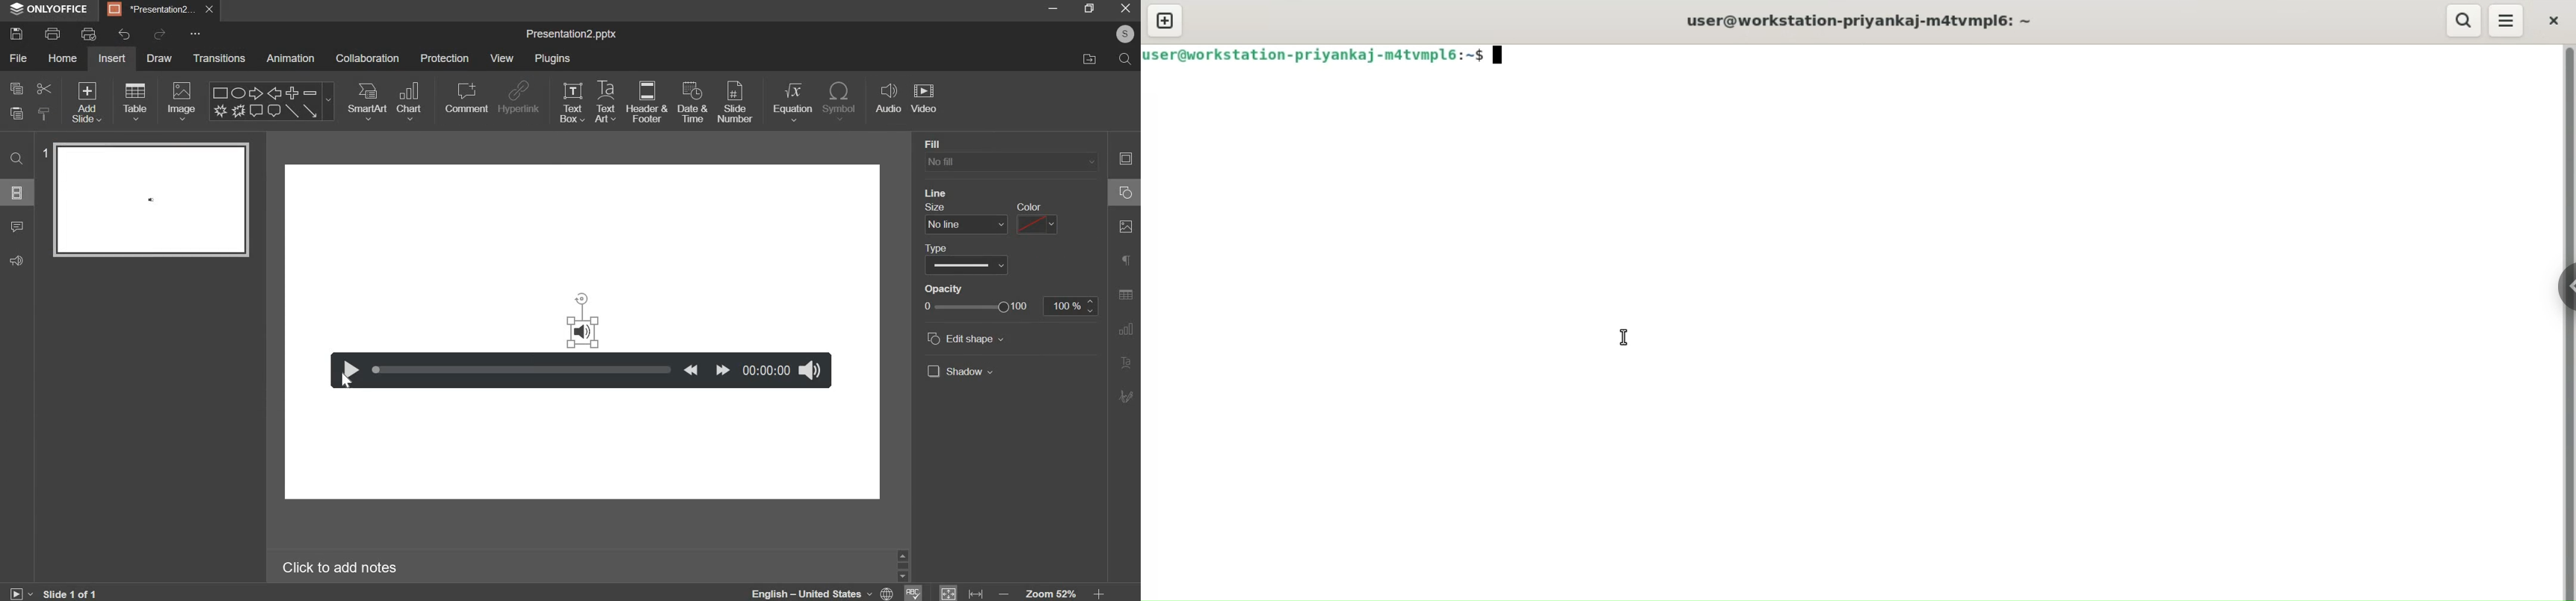 This screenshot has width=2576, height=616. What do you see at coordinates (160, 34) in the screenshot?
I see `redo` at bounding box center [160, 34].